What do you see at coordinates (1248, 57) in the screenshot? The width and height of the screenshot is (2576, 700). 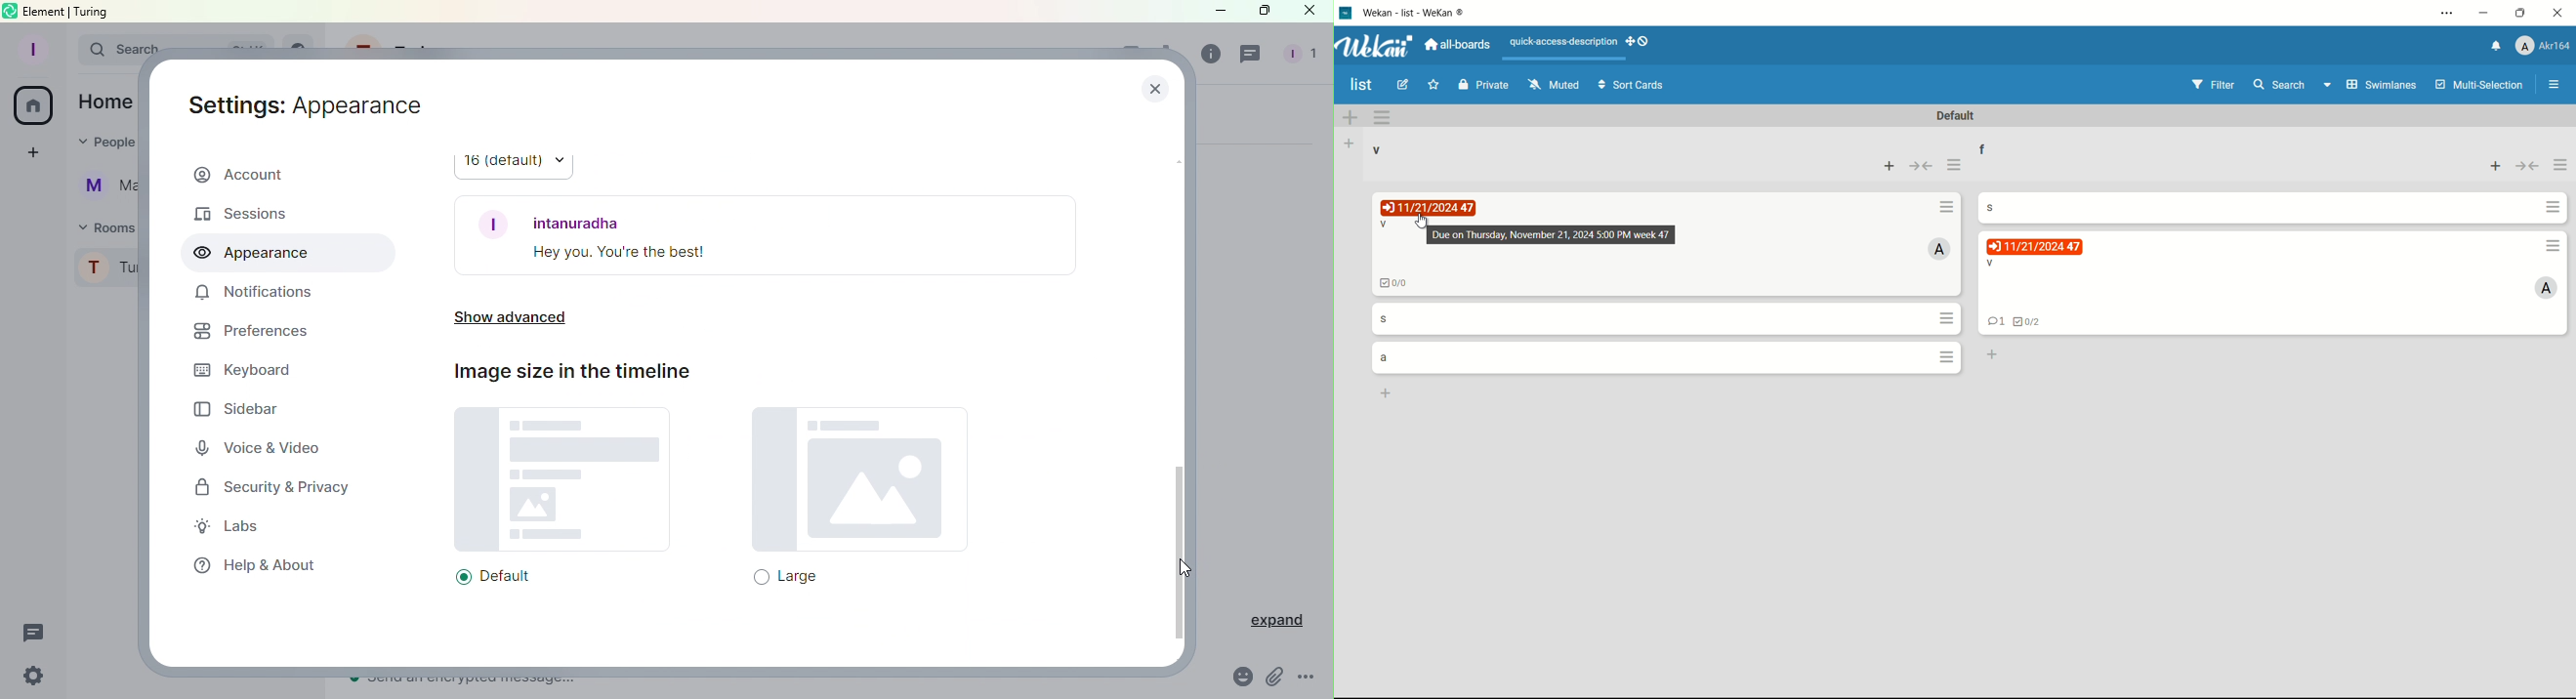 I see `Threads` at bounding box center [1248, 57].